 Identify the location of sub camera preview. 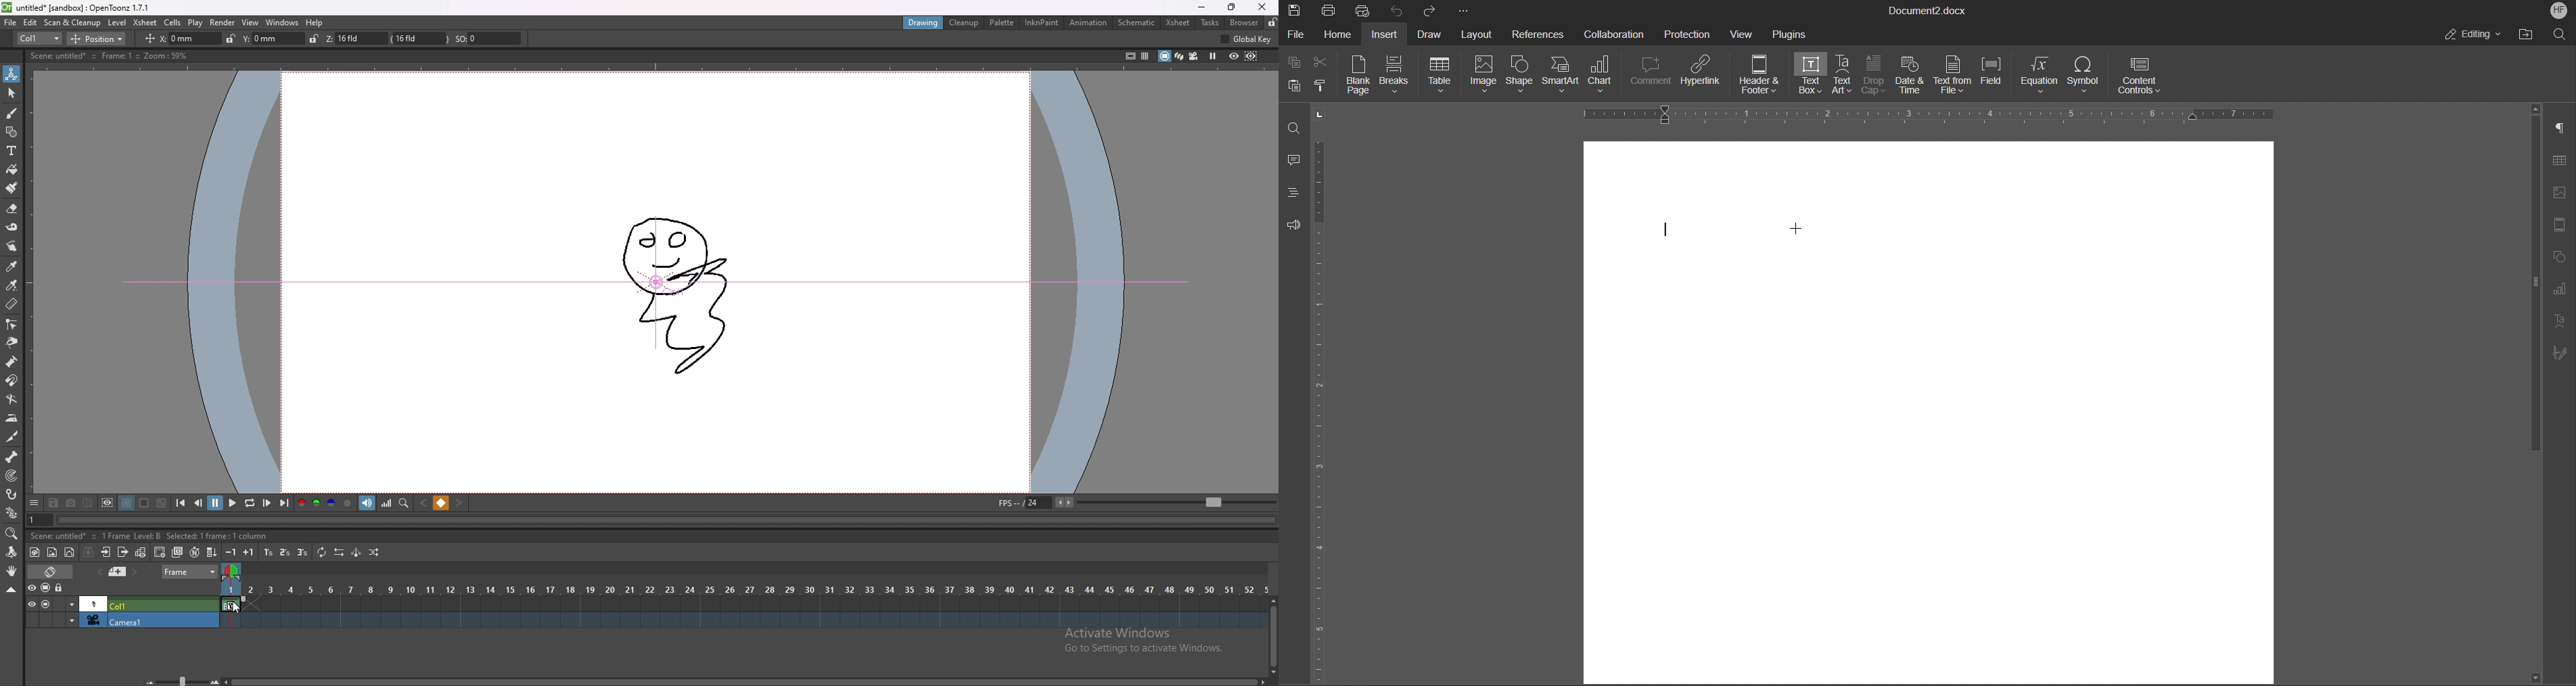
(1252, 57).